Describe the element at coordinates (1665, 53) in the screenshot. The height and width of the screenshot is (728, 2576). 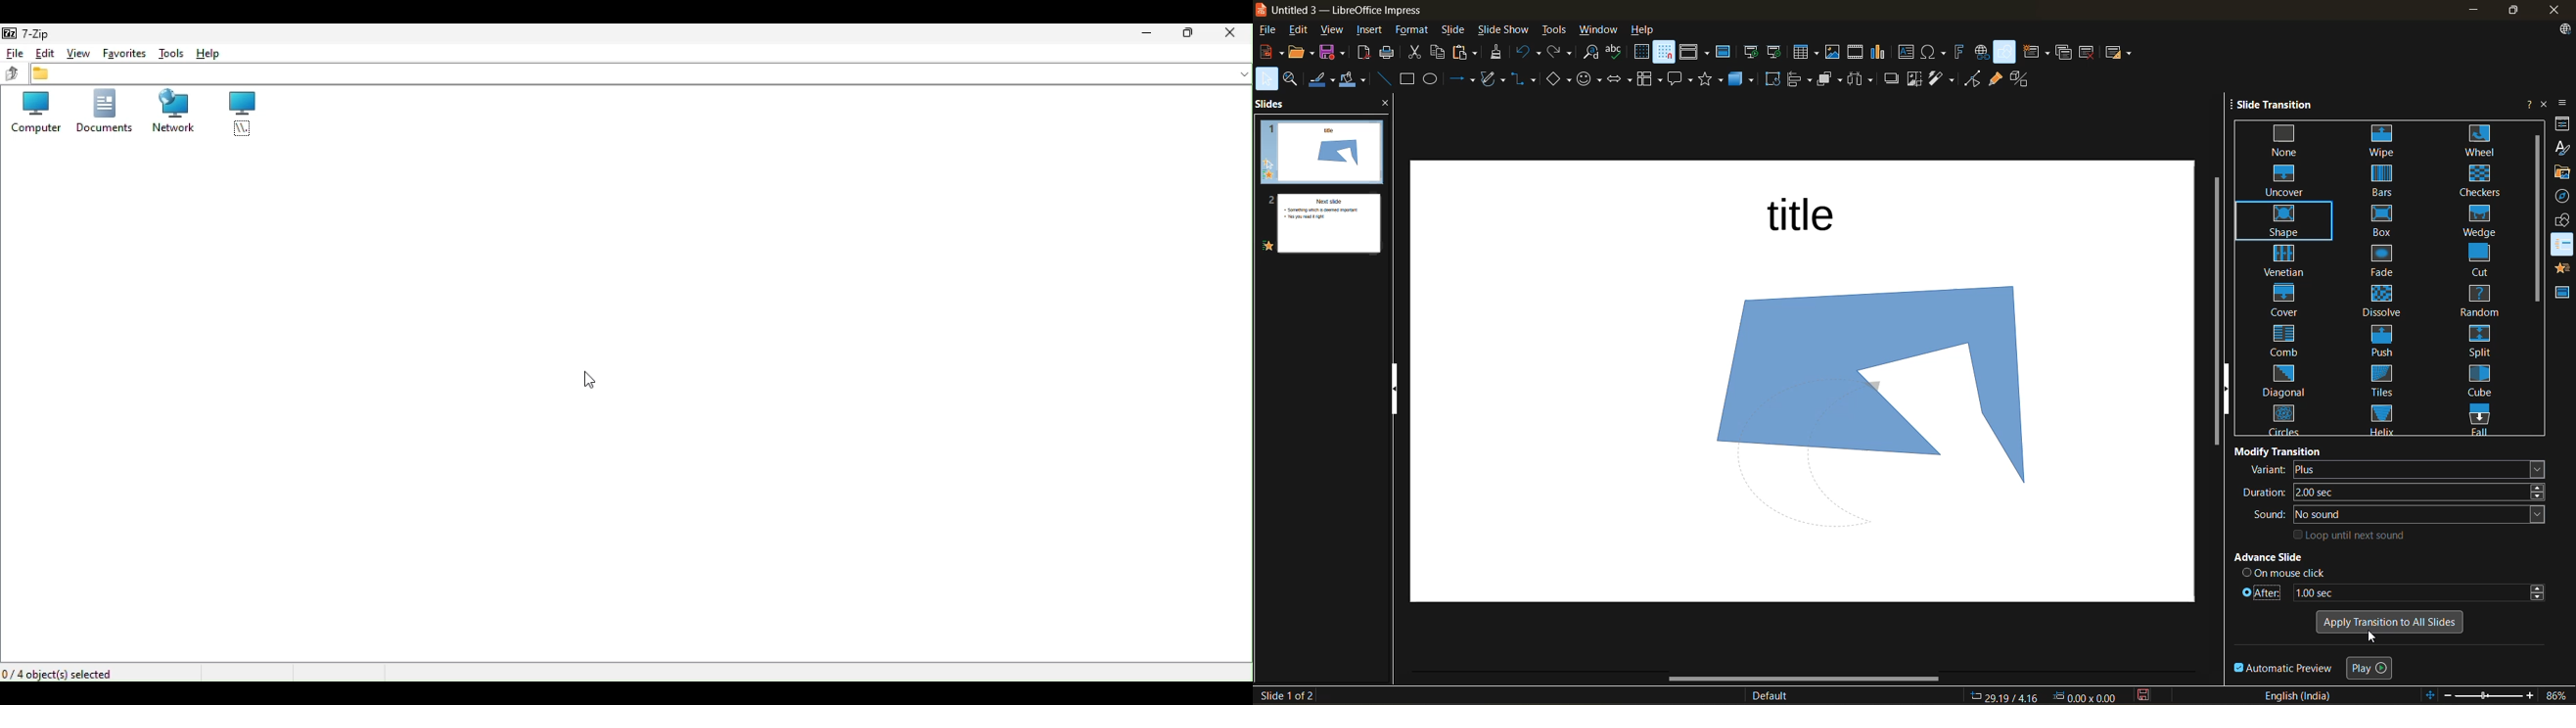
I see `snap to grid` at that location.